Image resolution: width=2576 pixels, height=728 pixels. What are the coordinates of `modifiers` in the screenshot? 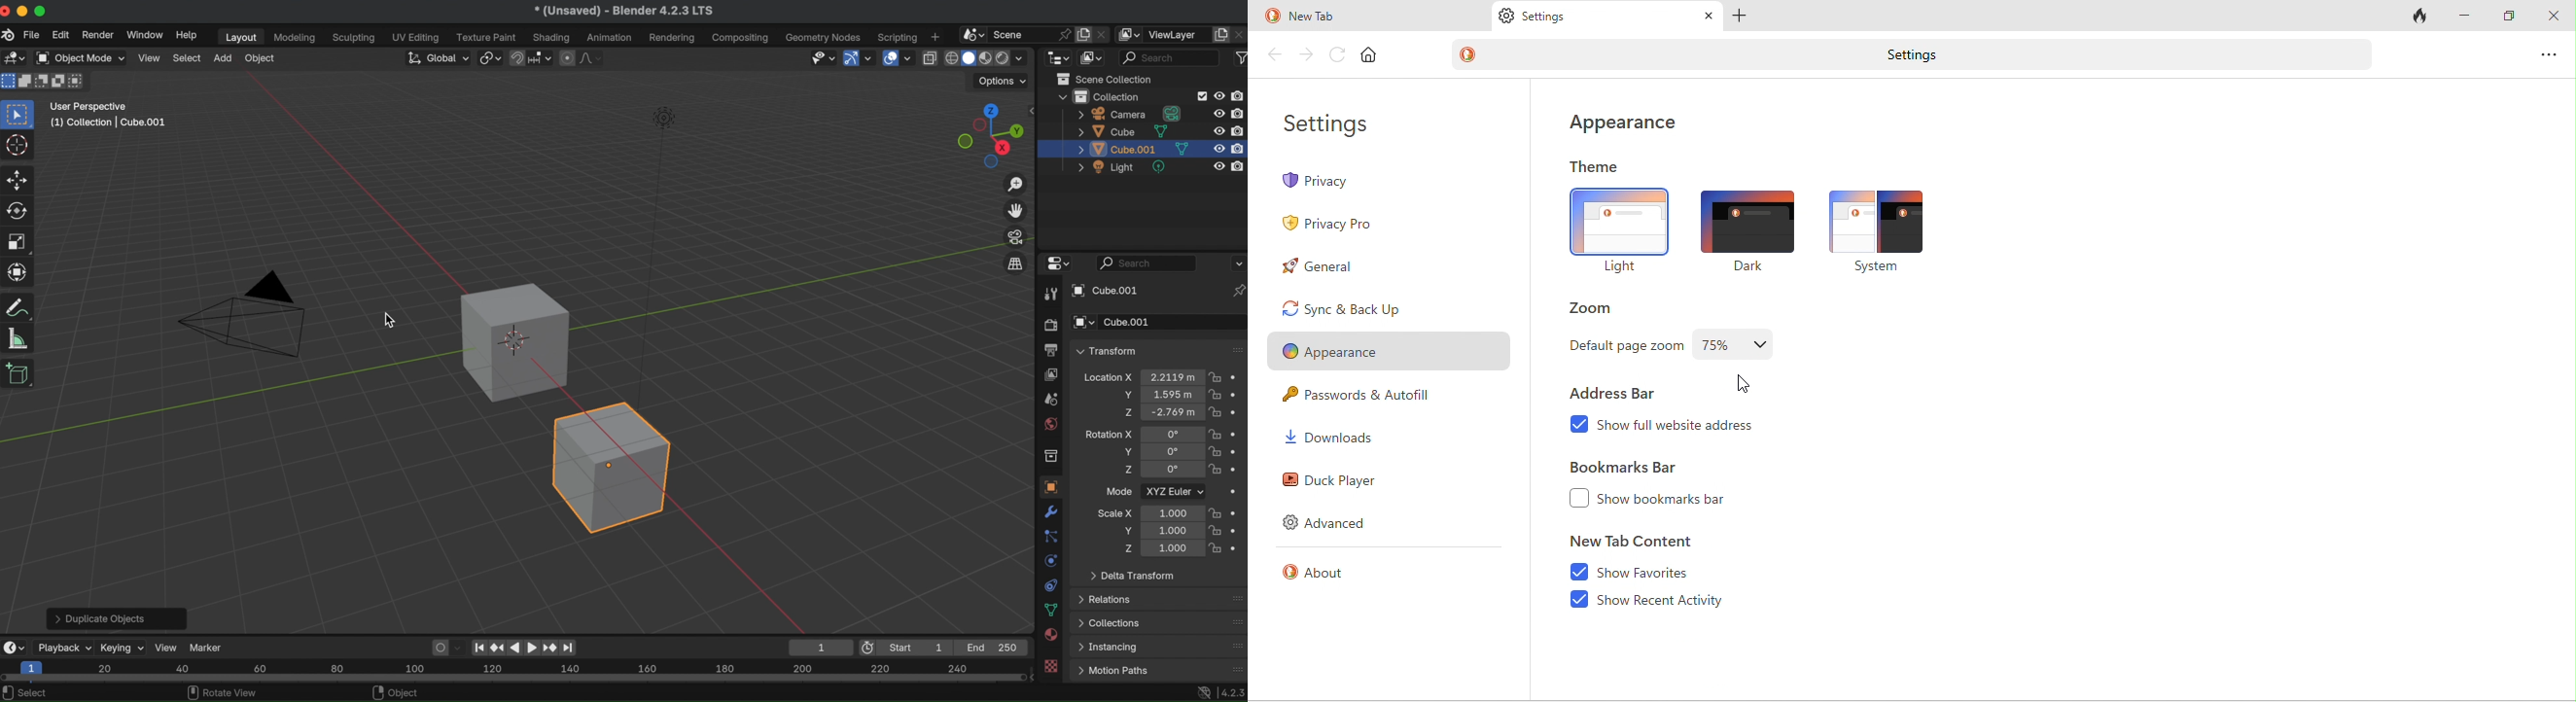 It's located at (1053, 512).